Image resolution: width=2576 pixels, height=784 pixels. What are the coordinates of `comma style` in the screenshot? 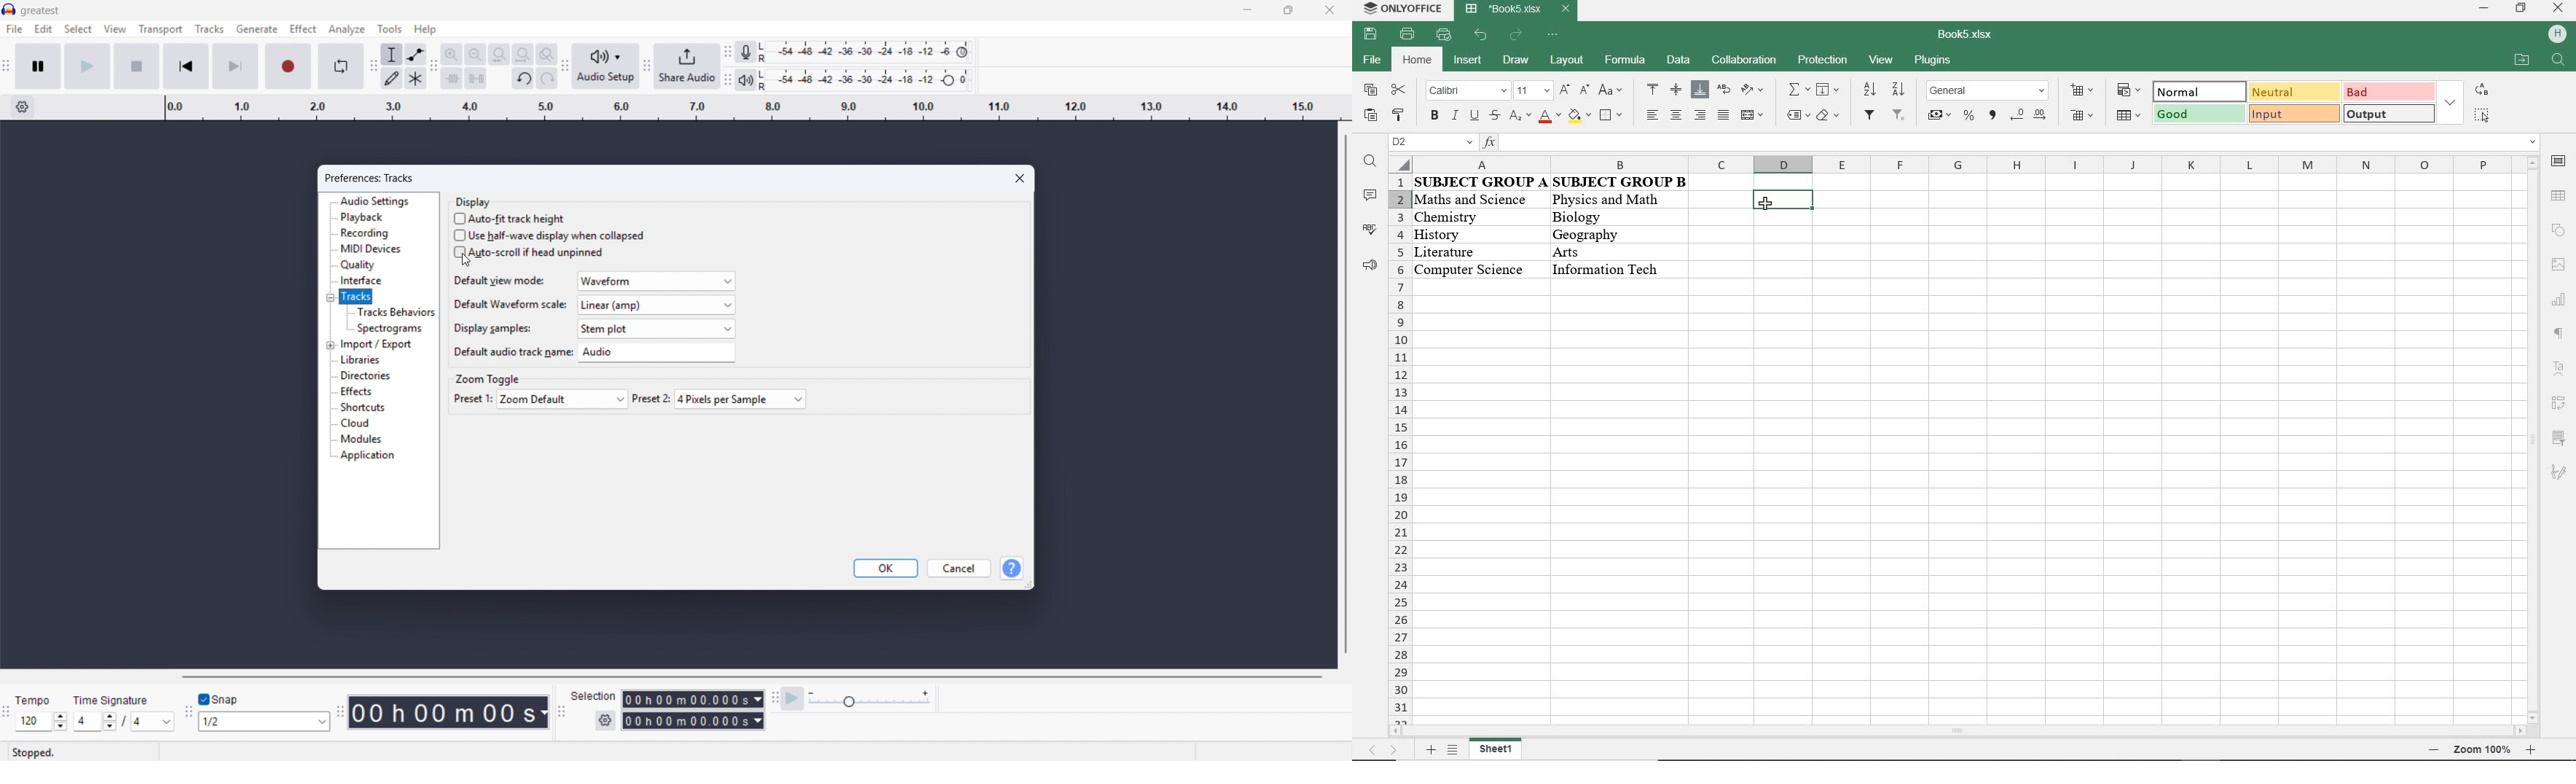 It's located at (1993, 115).